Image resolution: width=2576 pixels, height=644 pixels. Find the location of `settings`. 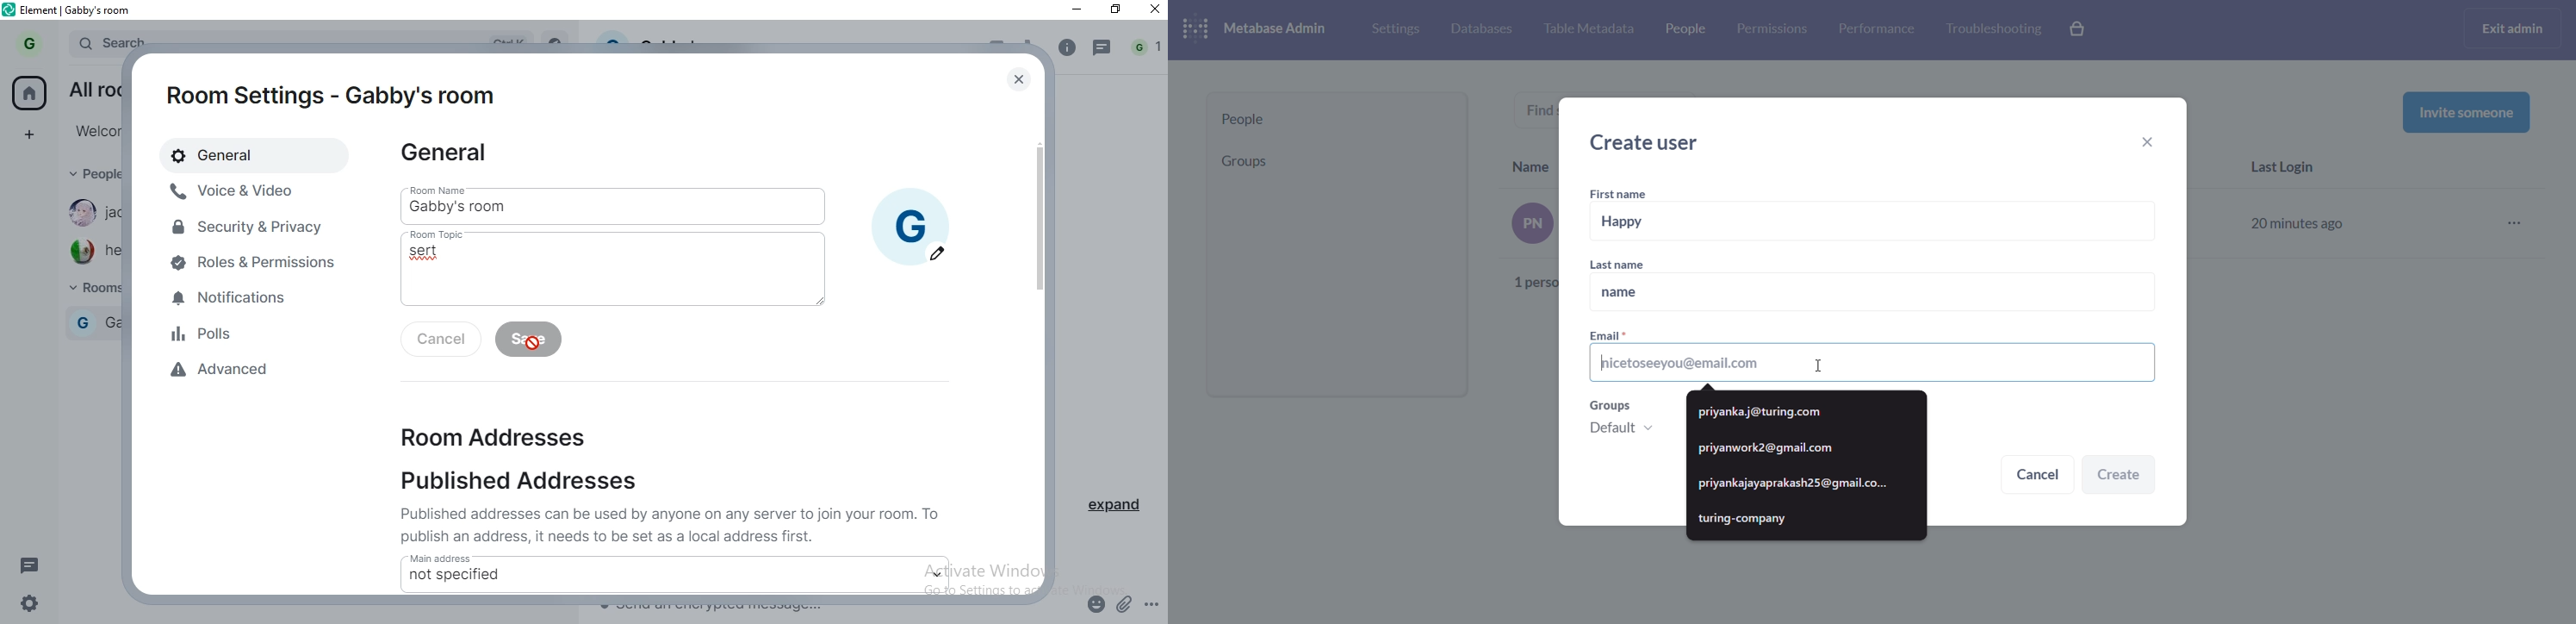

settings is located at coordinates (35, 602).